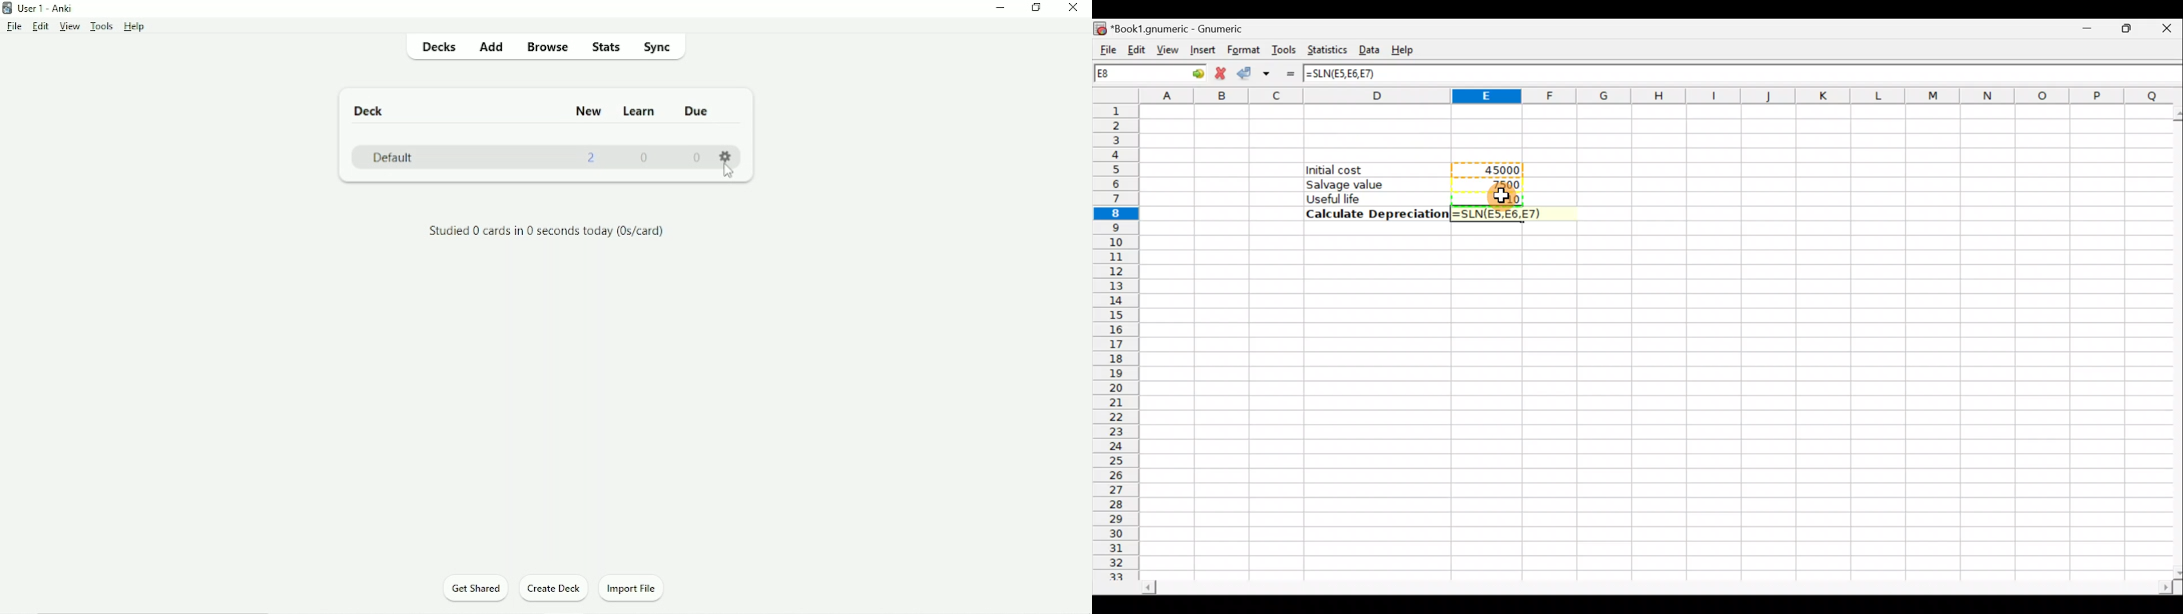 The width and height of the screenshot is (2184, 616). I want to click on Restore down, so click(1037, 7).